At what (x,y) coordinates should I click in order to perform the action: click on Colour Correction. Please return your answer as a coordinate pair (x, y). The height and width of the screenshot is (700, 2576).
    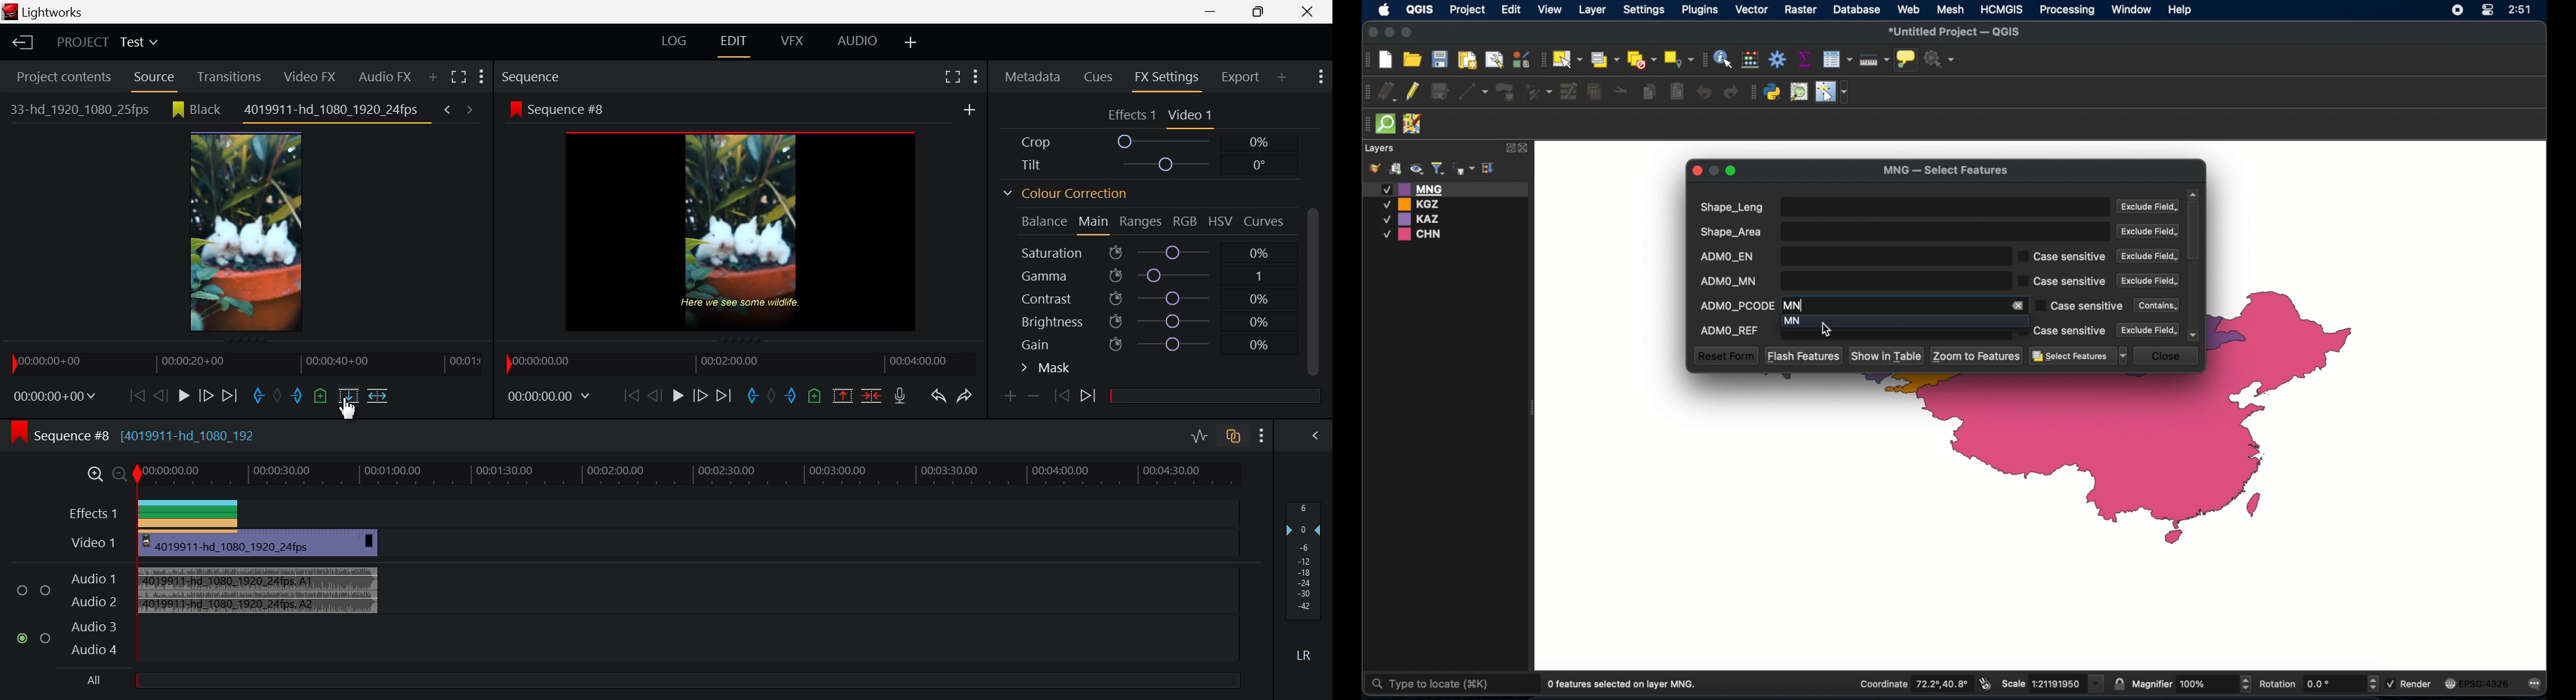
    Looking at the image, I should click on (1065, 194).